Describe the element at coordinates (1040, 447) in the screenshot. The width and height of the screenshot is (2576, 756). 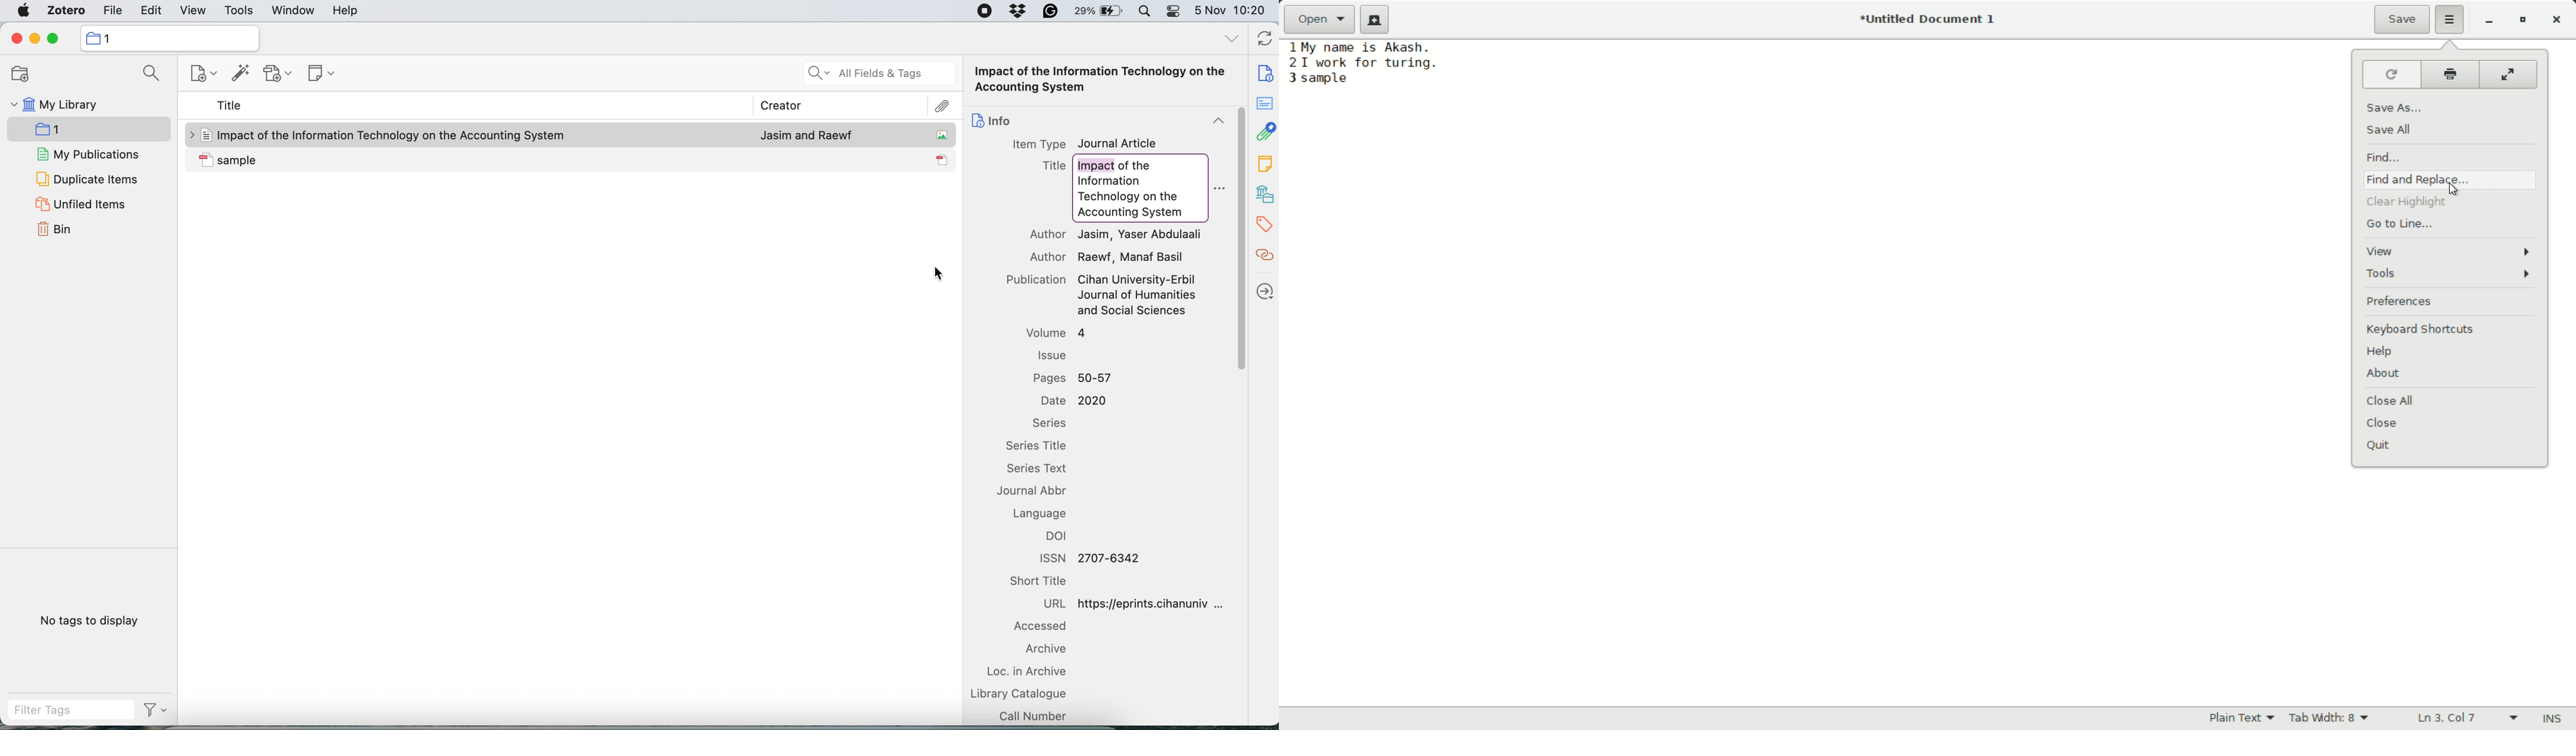
I see `series title` at that location.